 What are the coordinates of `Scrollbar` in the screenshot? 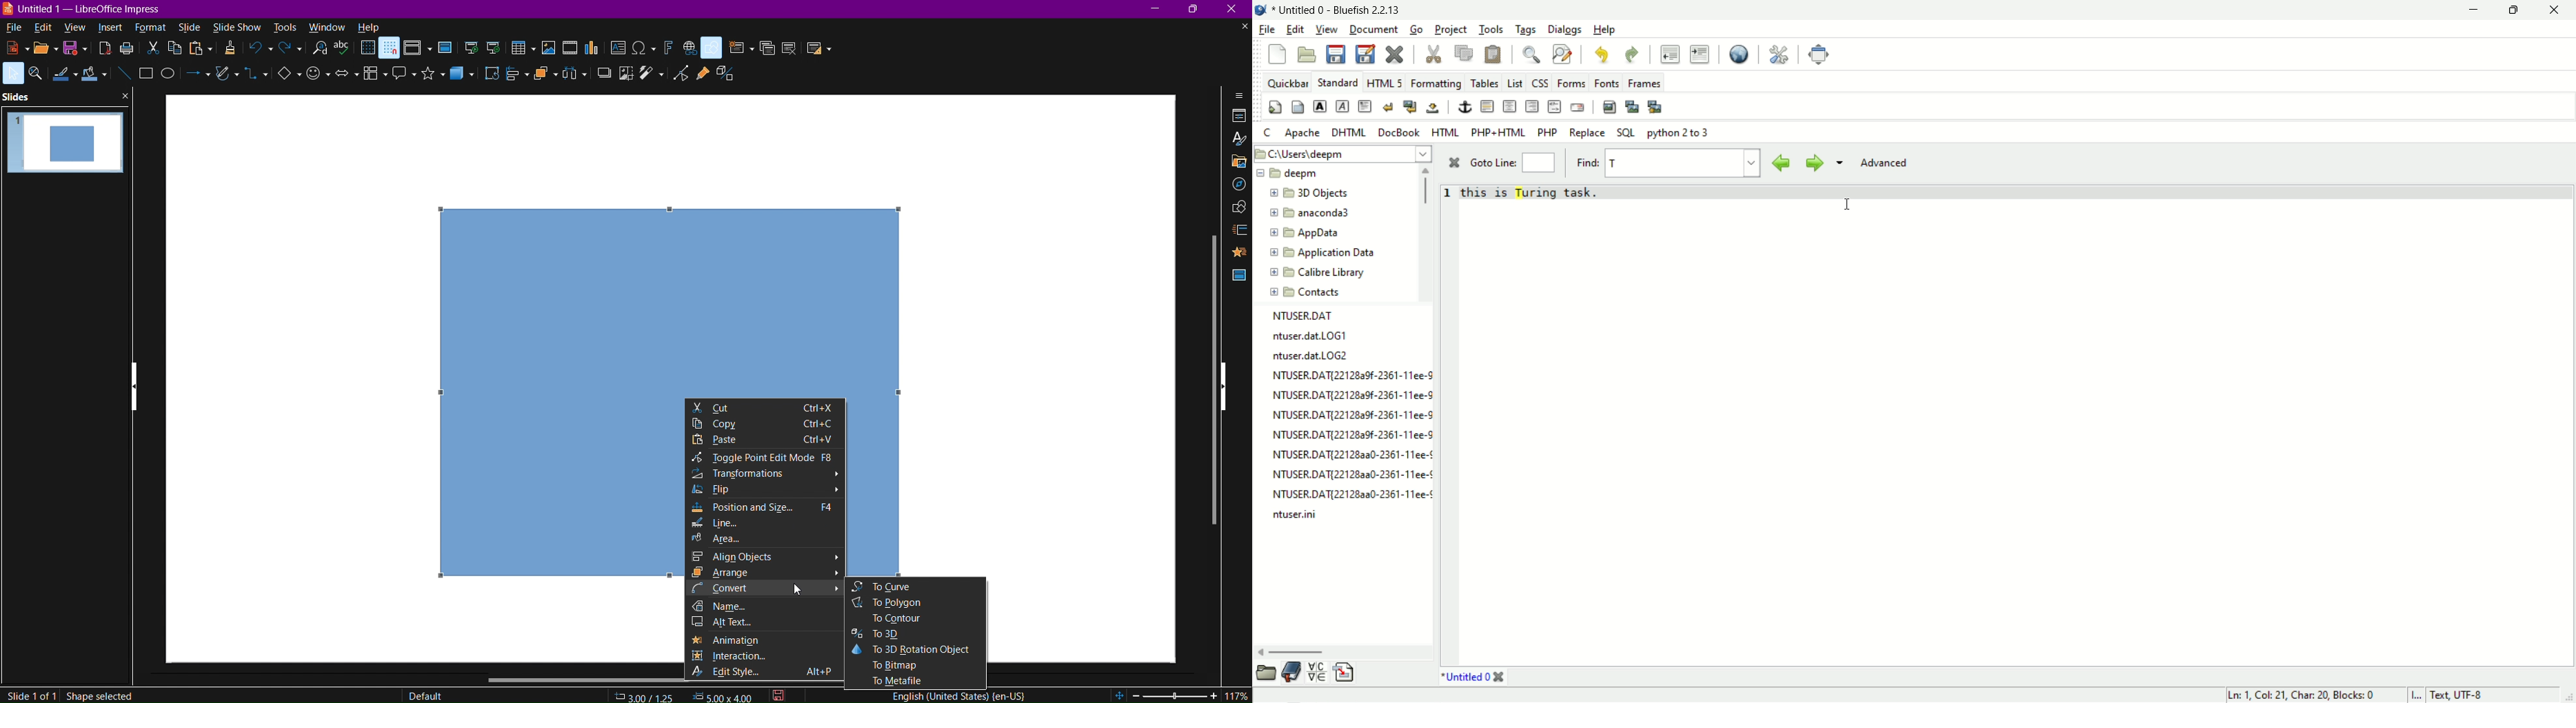 It's located at (579, 678).